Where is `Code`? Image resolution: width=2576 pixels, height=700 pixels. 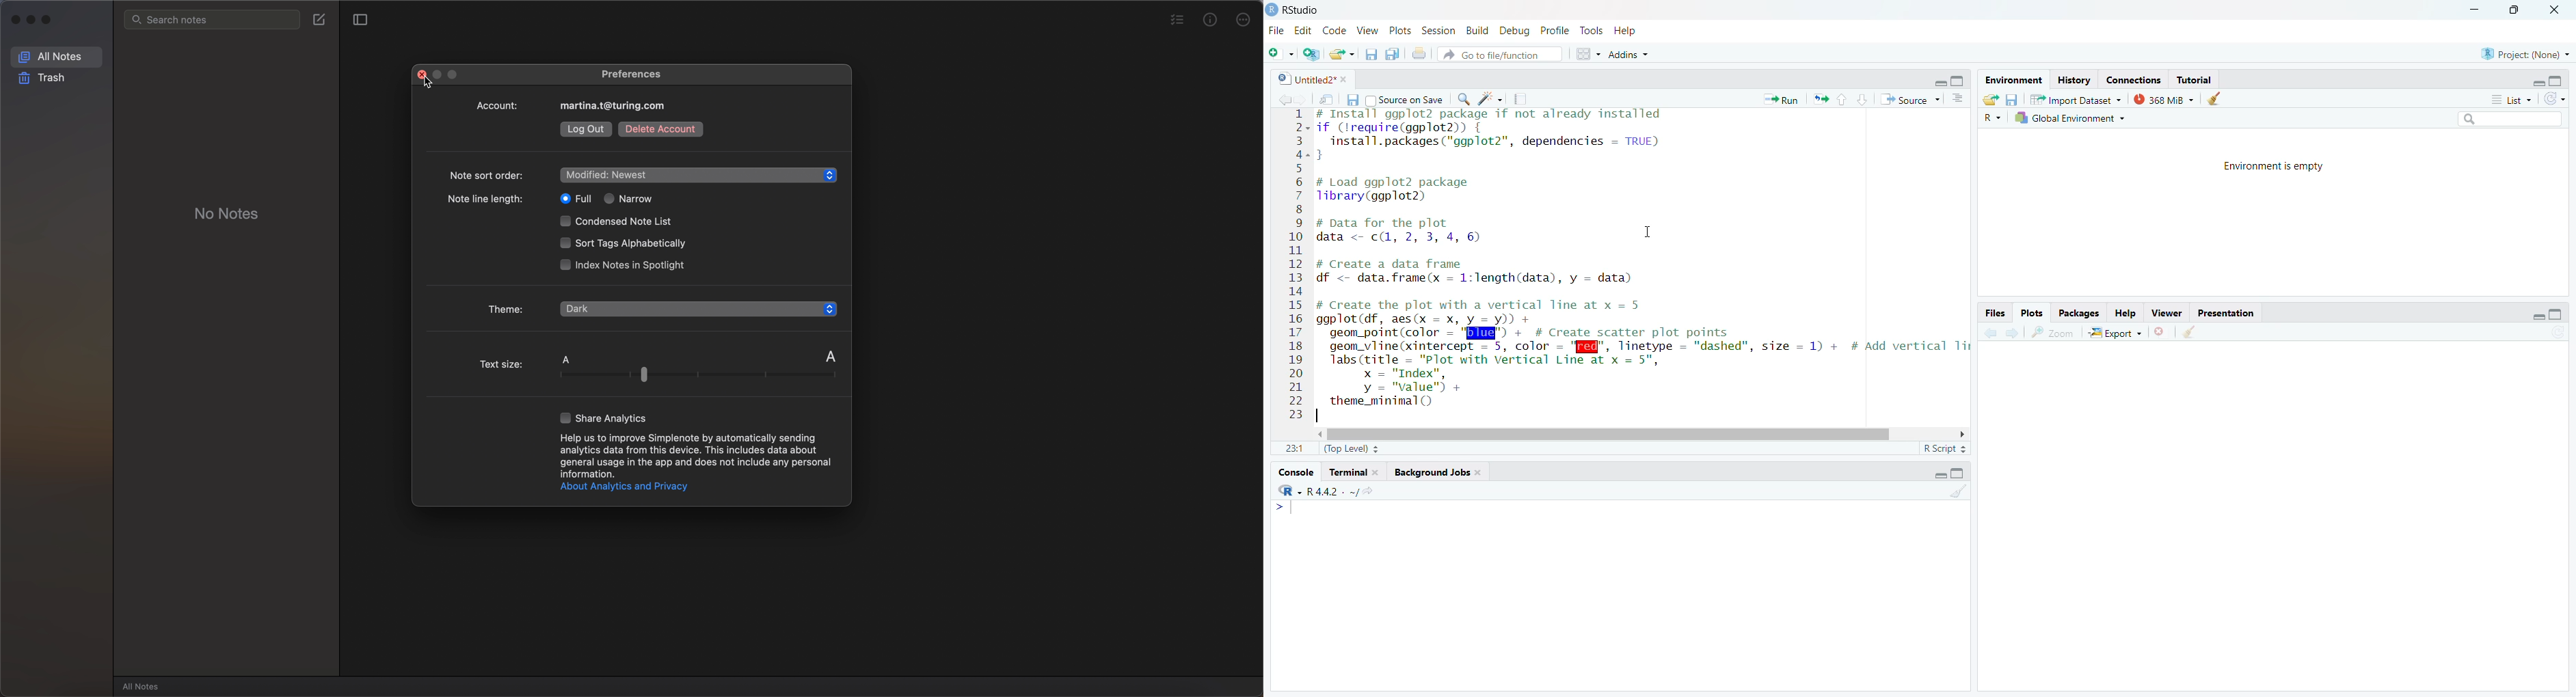 Code is located at coordinates (1336, 31).